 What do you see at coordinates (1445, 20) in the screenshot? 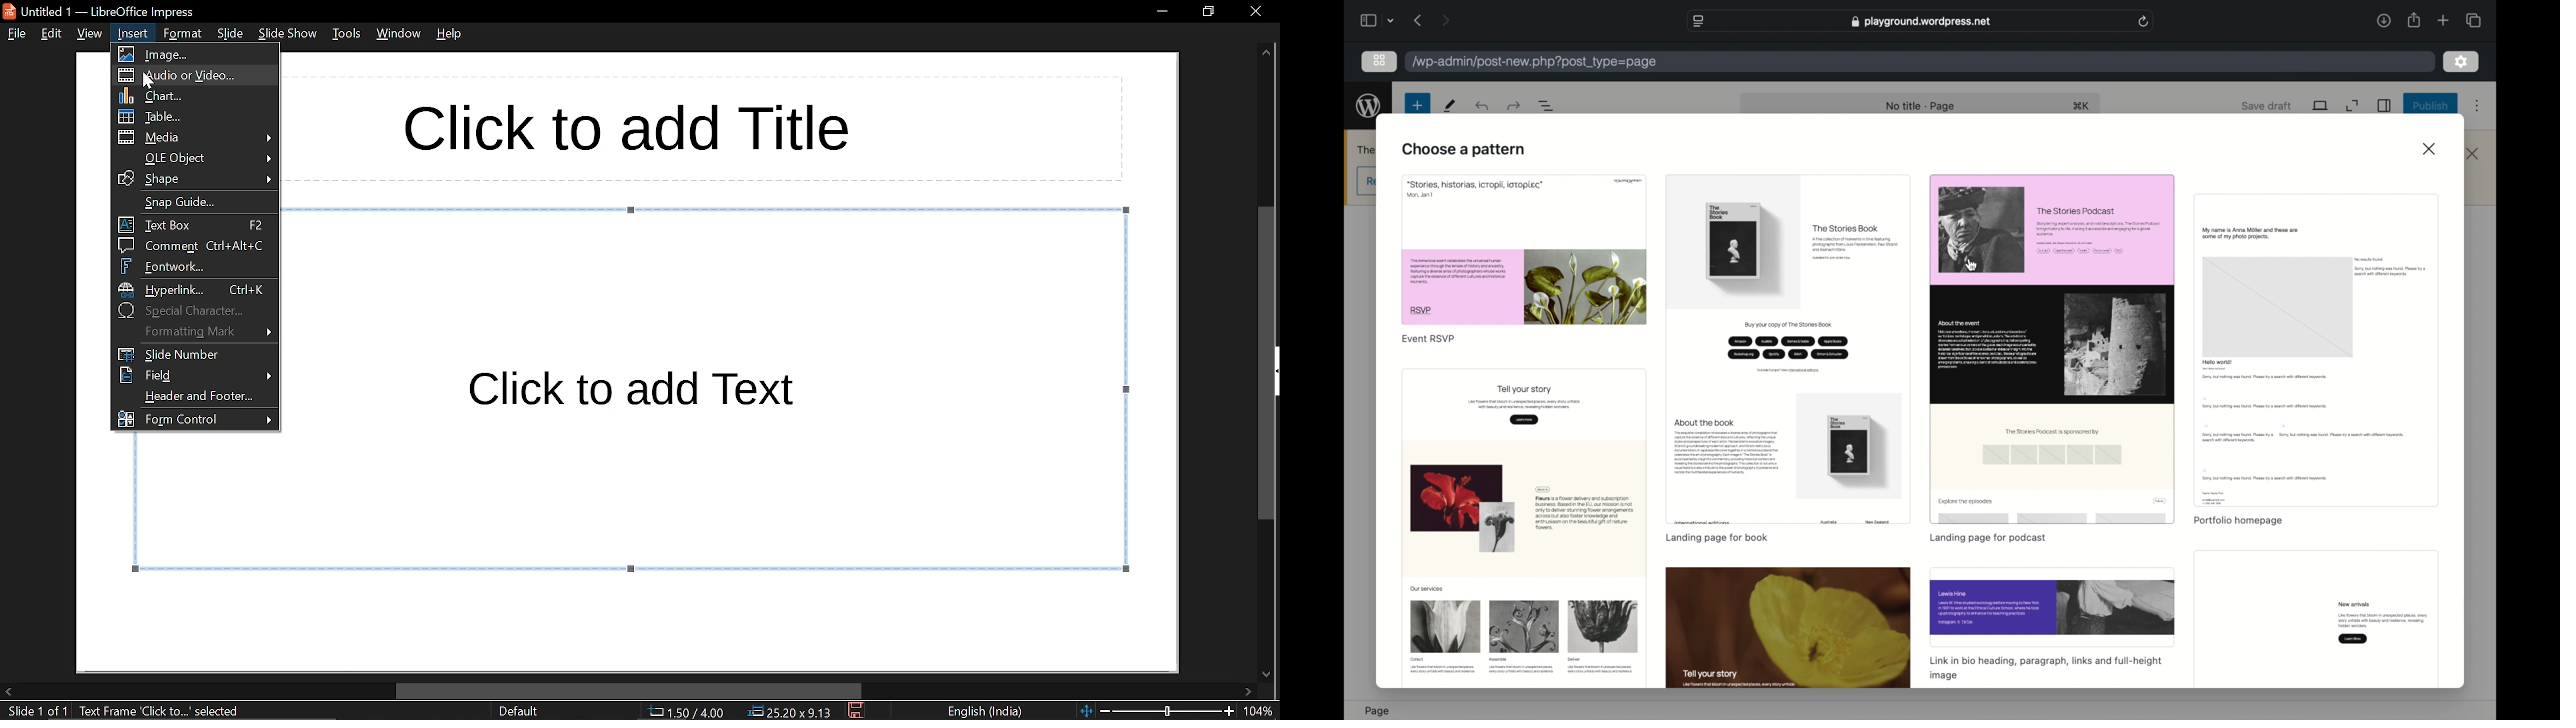
I see `next page` at bounding box center [1445, 20].